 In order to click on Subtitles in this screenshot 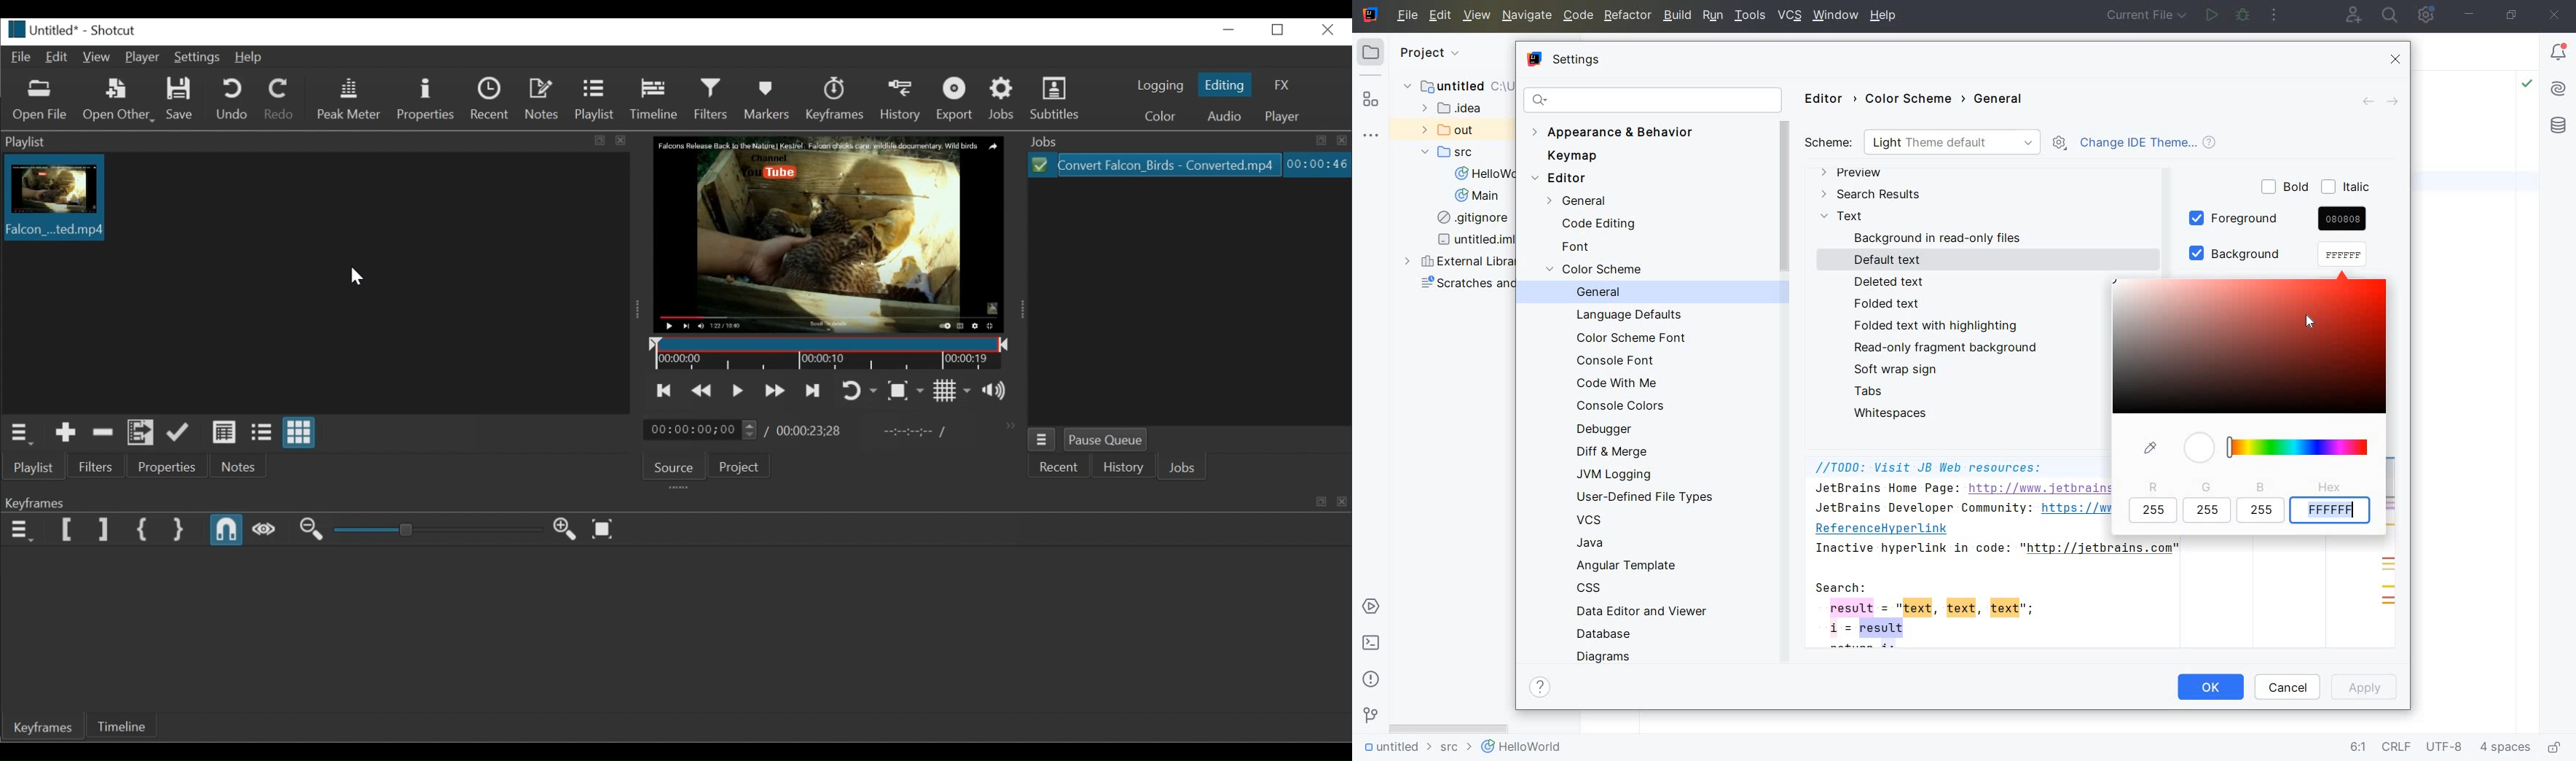, I will do `click(1057, 99)`.